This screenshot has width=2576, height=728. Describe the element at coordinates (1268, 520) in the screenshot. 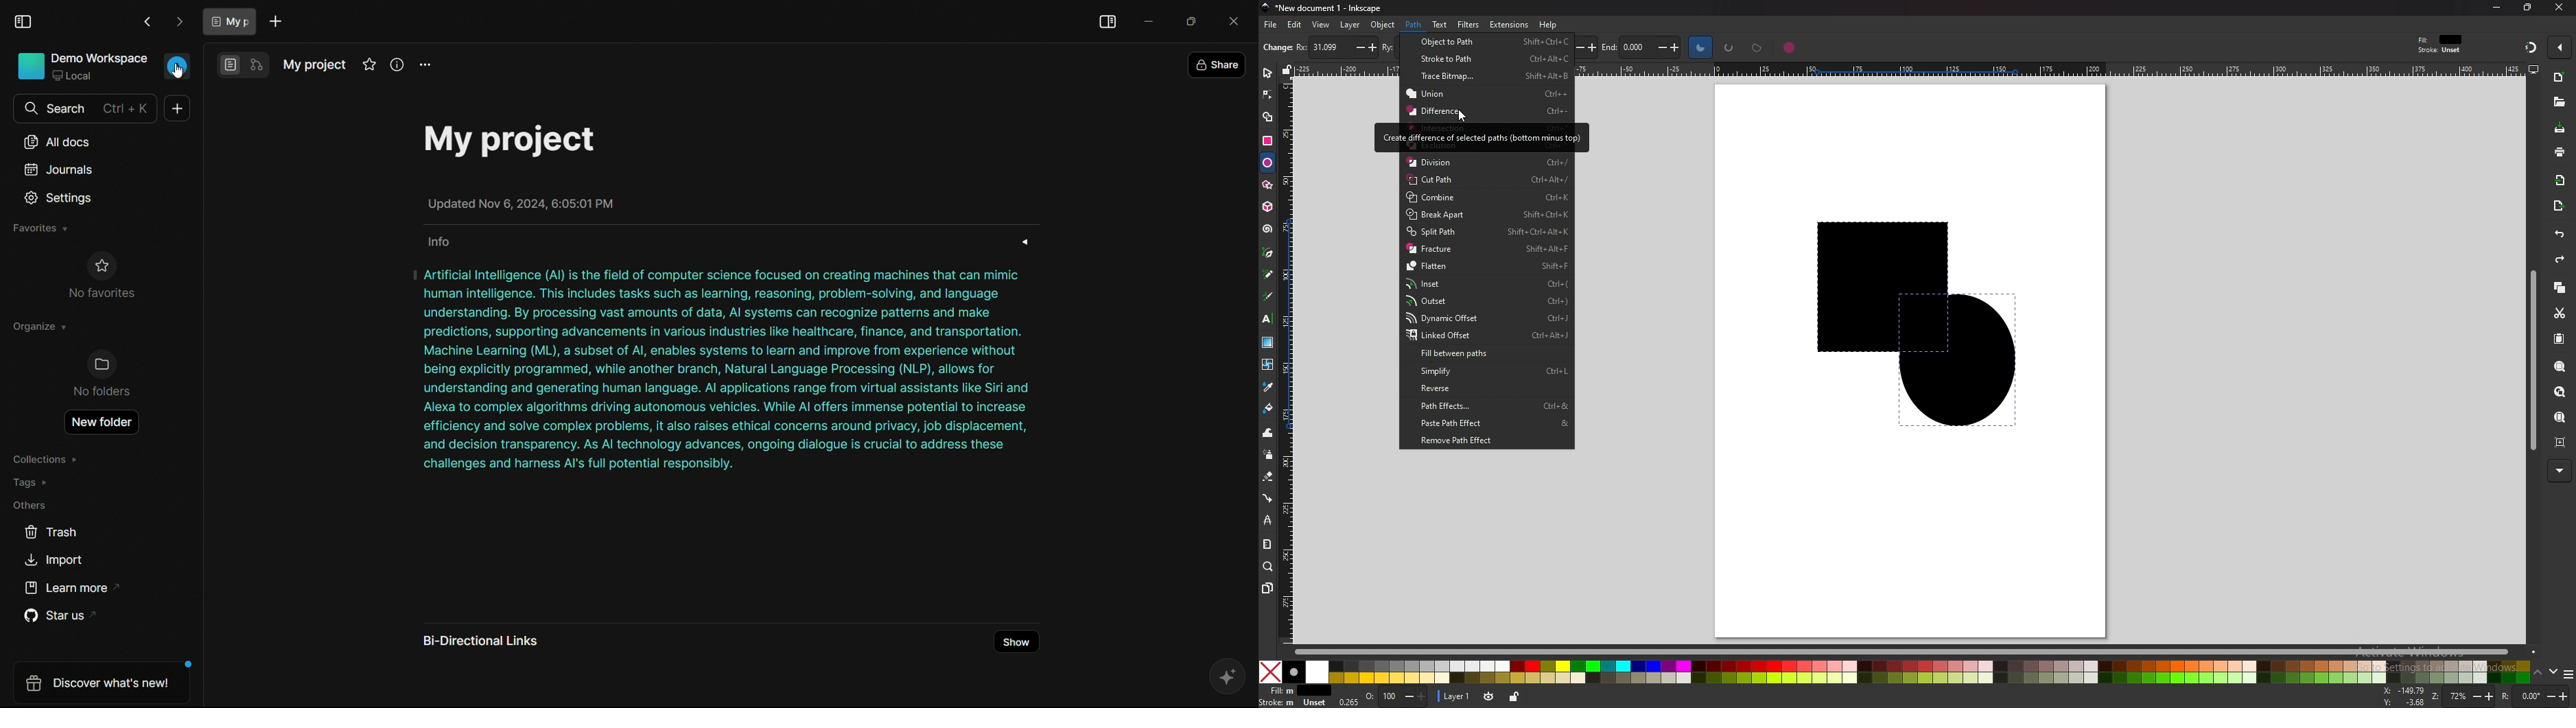

I see `lpe` at that location.